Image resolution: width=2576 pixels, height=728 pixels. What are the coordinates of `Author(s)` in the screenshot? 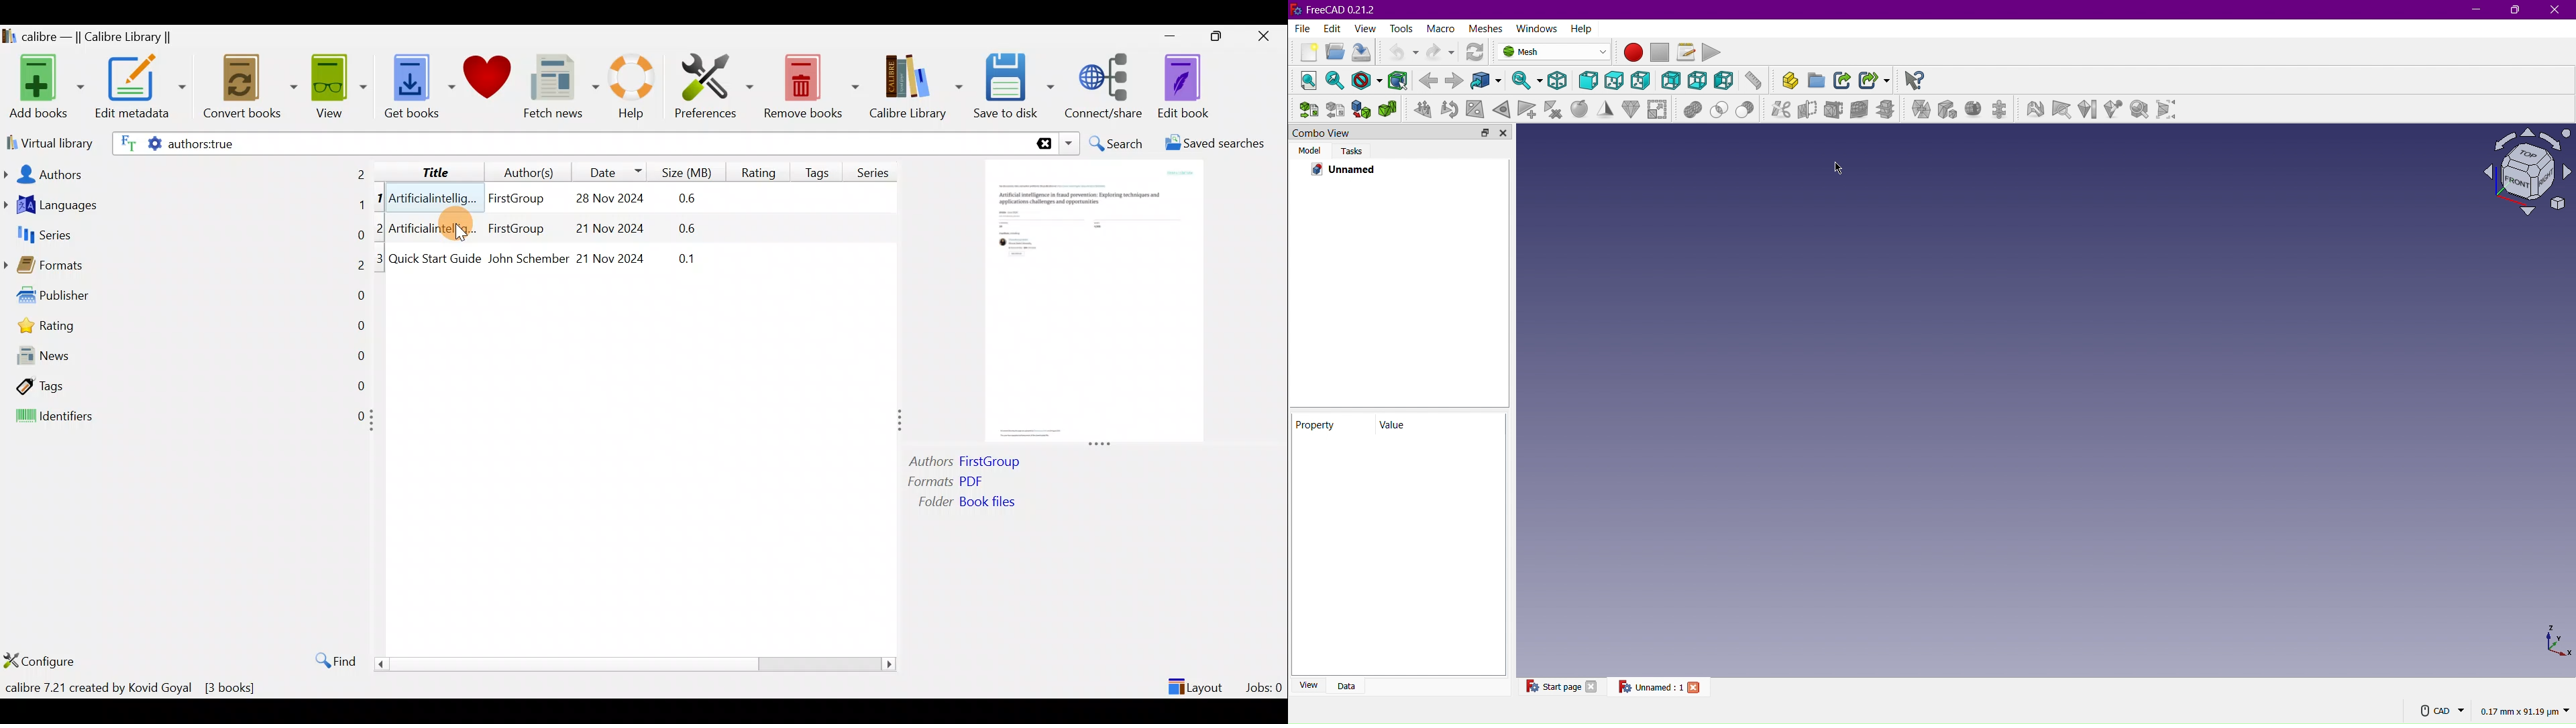 It's located at (523, 169).